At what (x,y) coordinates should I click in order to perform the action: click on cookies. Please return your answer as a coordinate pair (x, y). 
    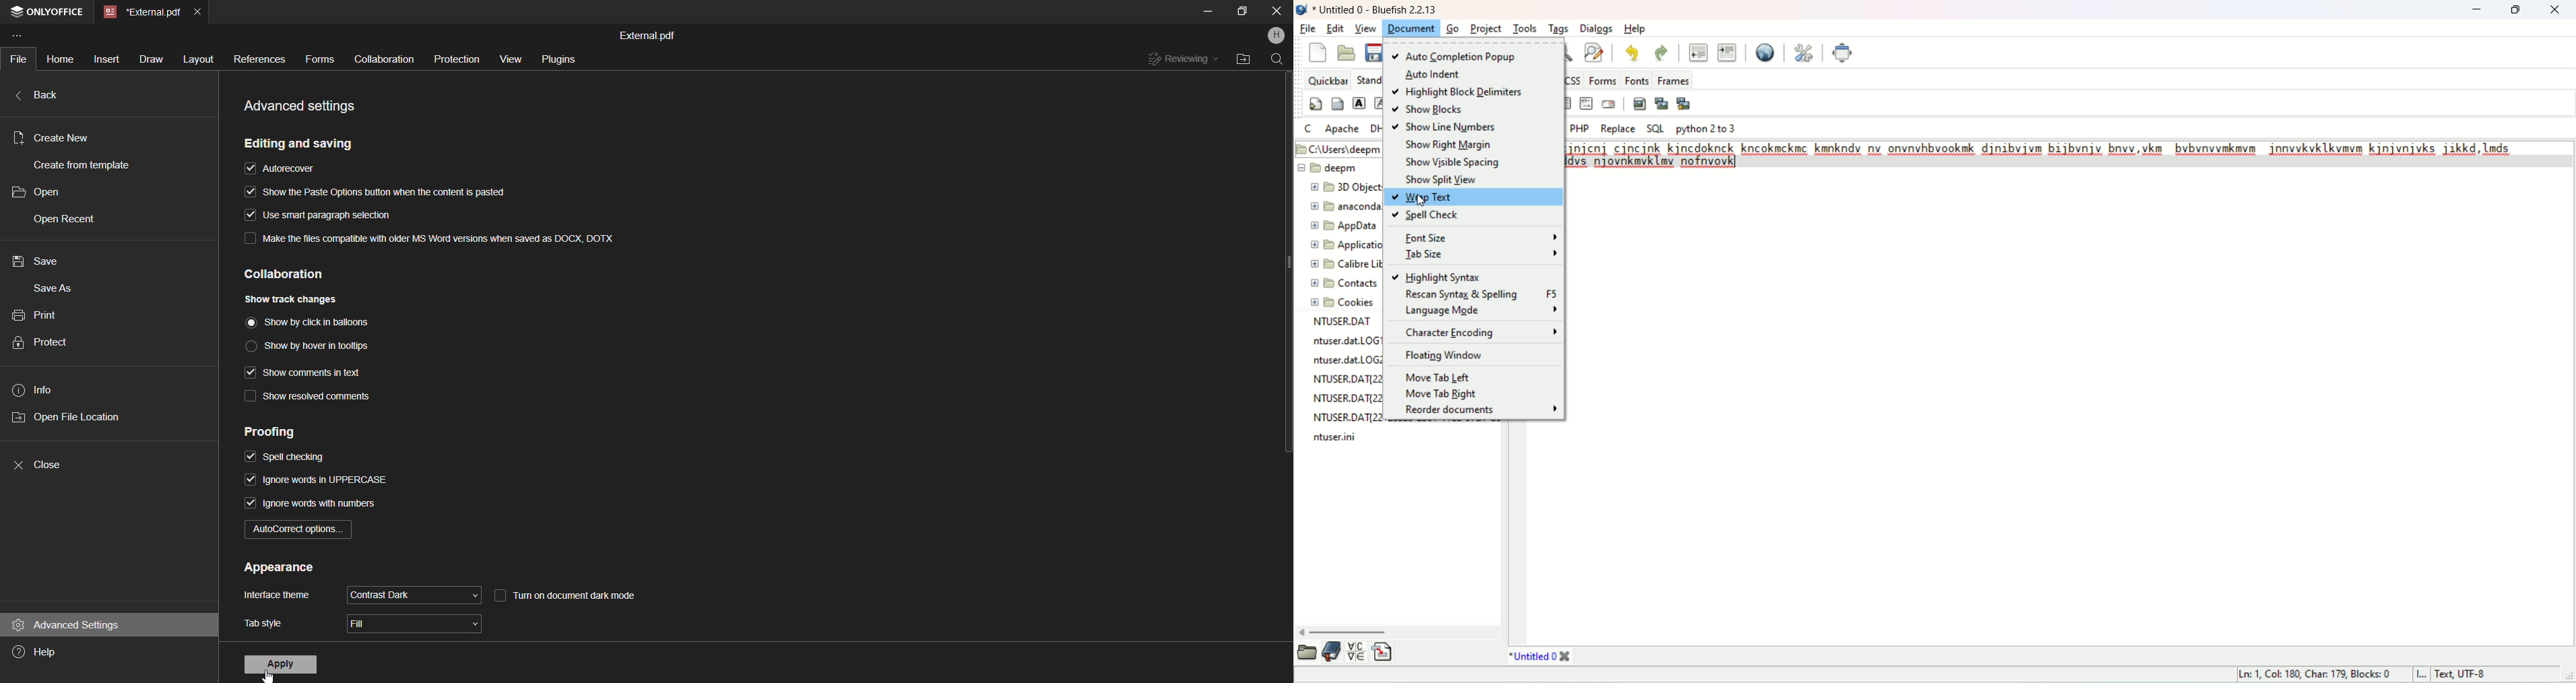
    Looking at the image, I should click on (1339, 303).